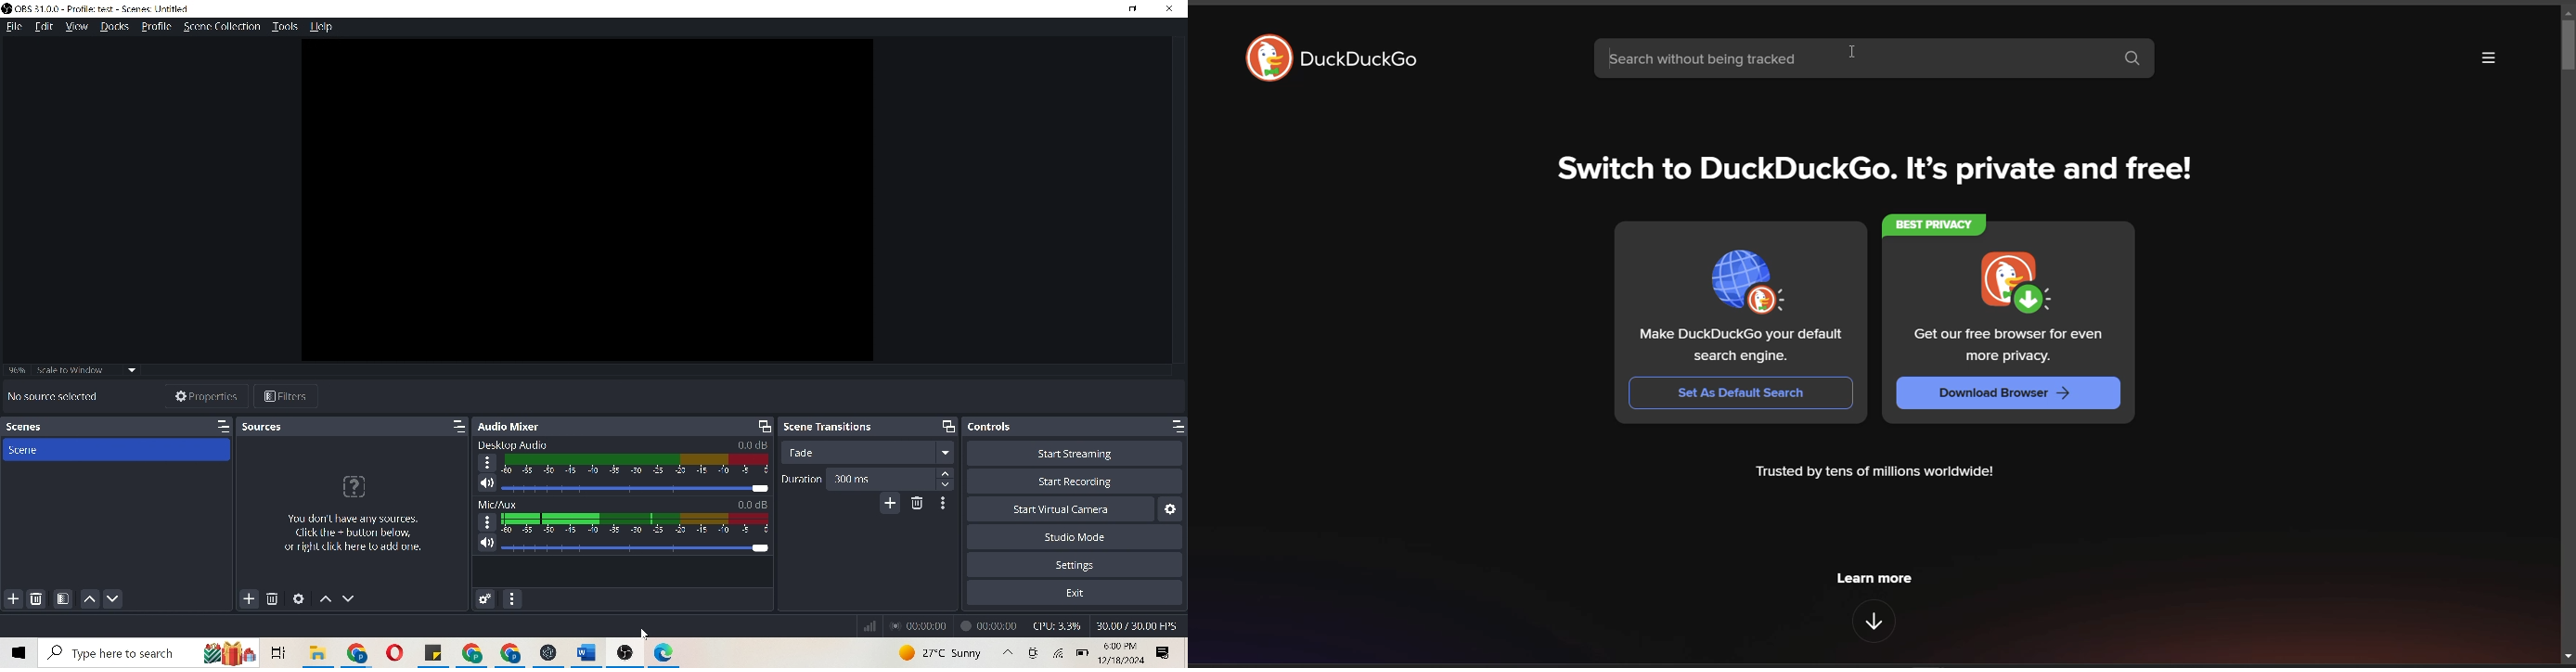 Image resolution: width=2576 pixels, height=672 pixels. I want to click on slider, so click(636, 546).